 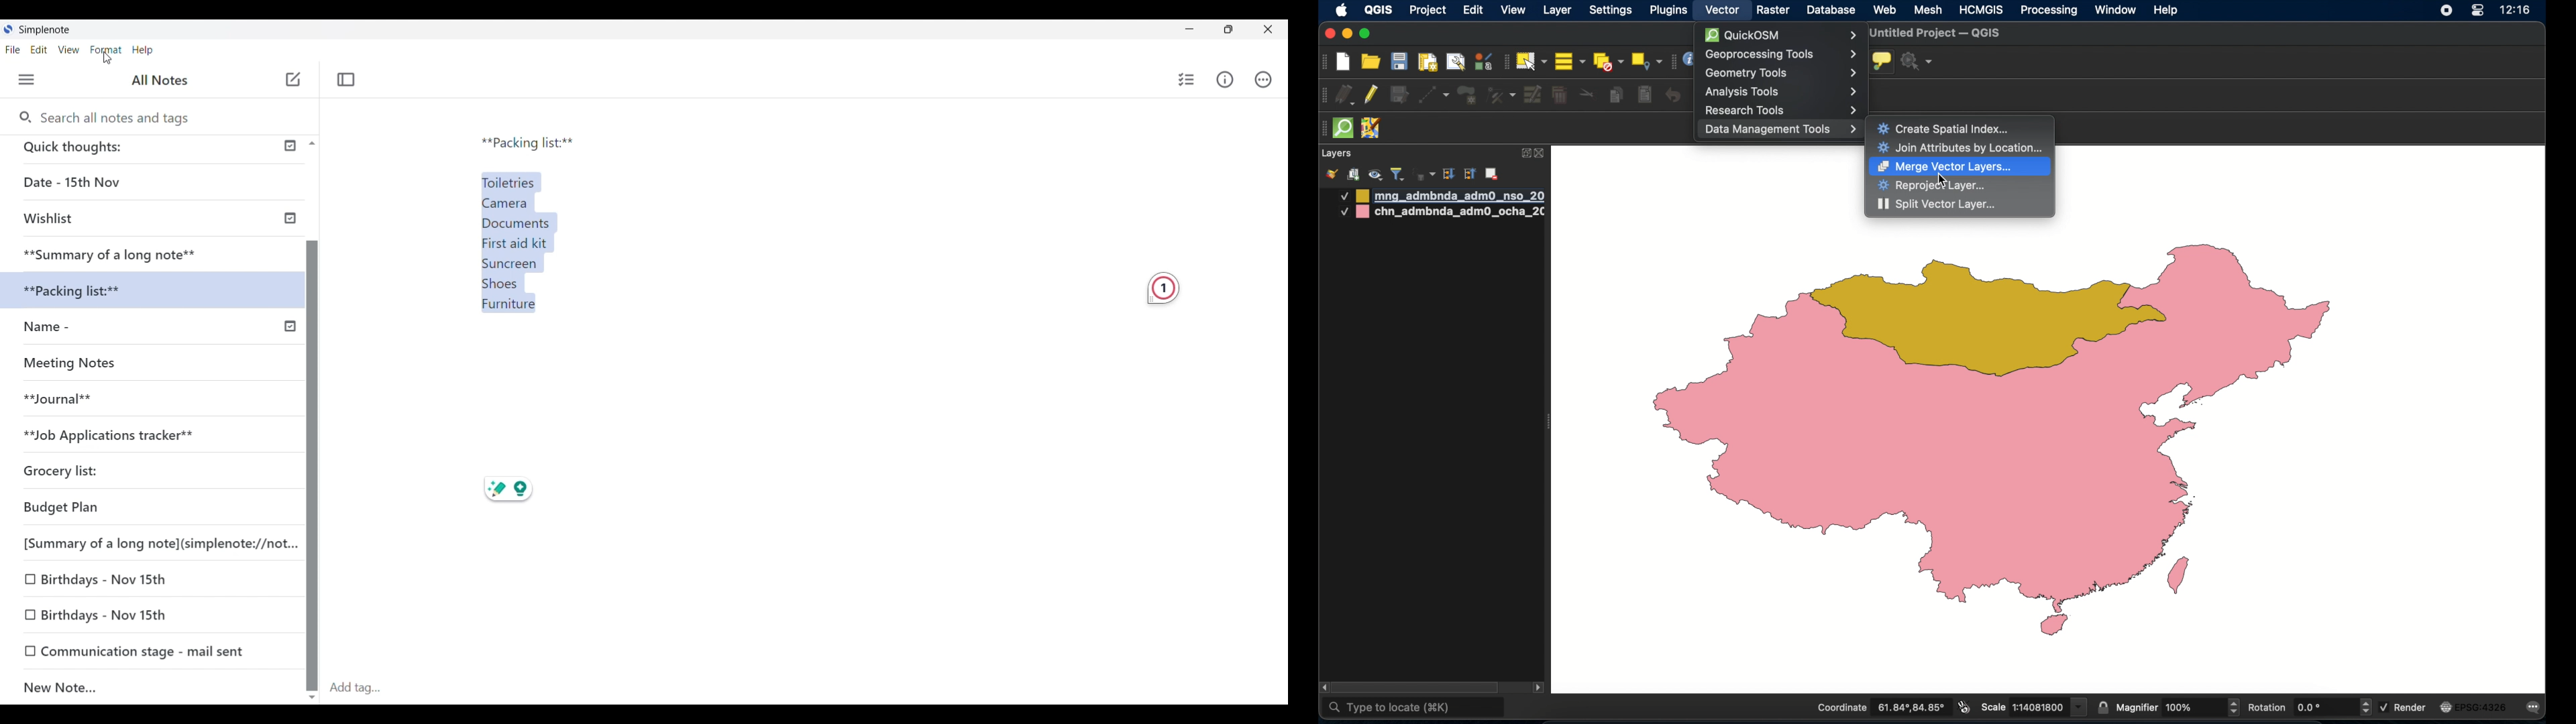 What do you see at coordinates (69, 50) in the screenshot?
I see `View menu` at bounding box center [69, 50].